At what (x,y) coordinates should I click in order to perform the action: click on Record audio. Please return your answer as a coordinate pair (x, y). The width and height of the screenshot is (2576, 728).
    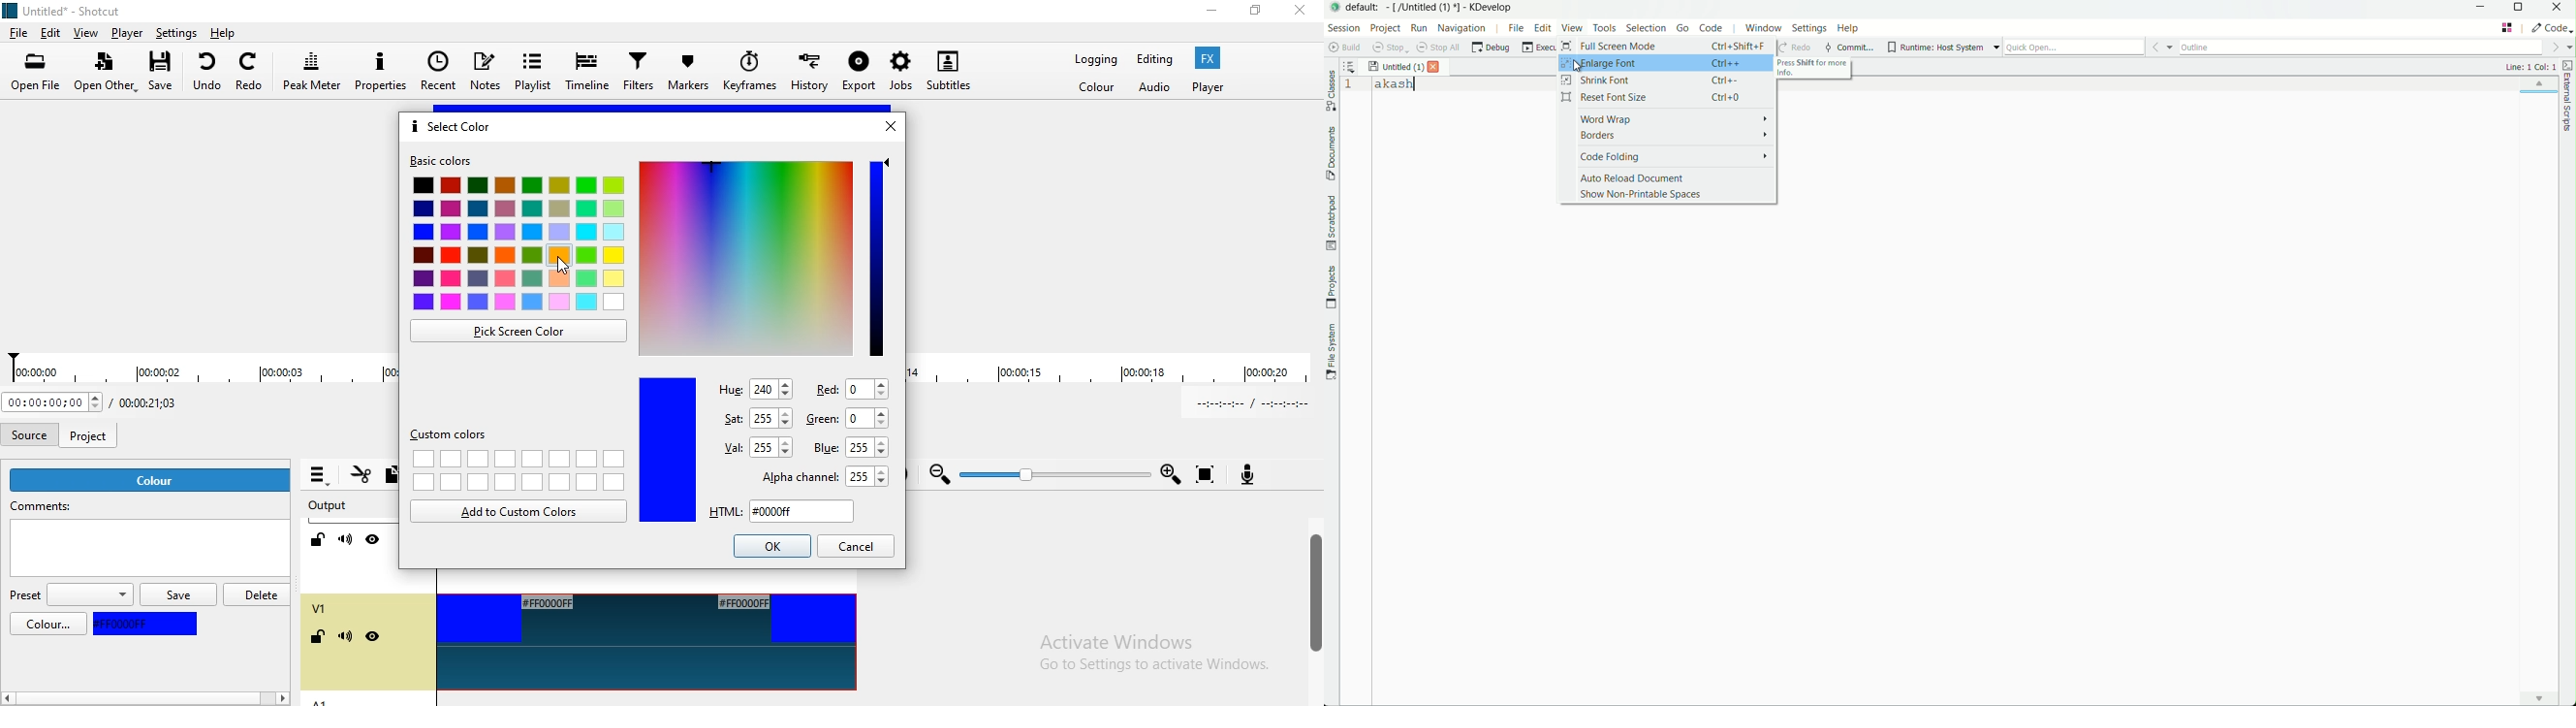
    Looking at the image, I should click on (1257, 476).